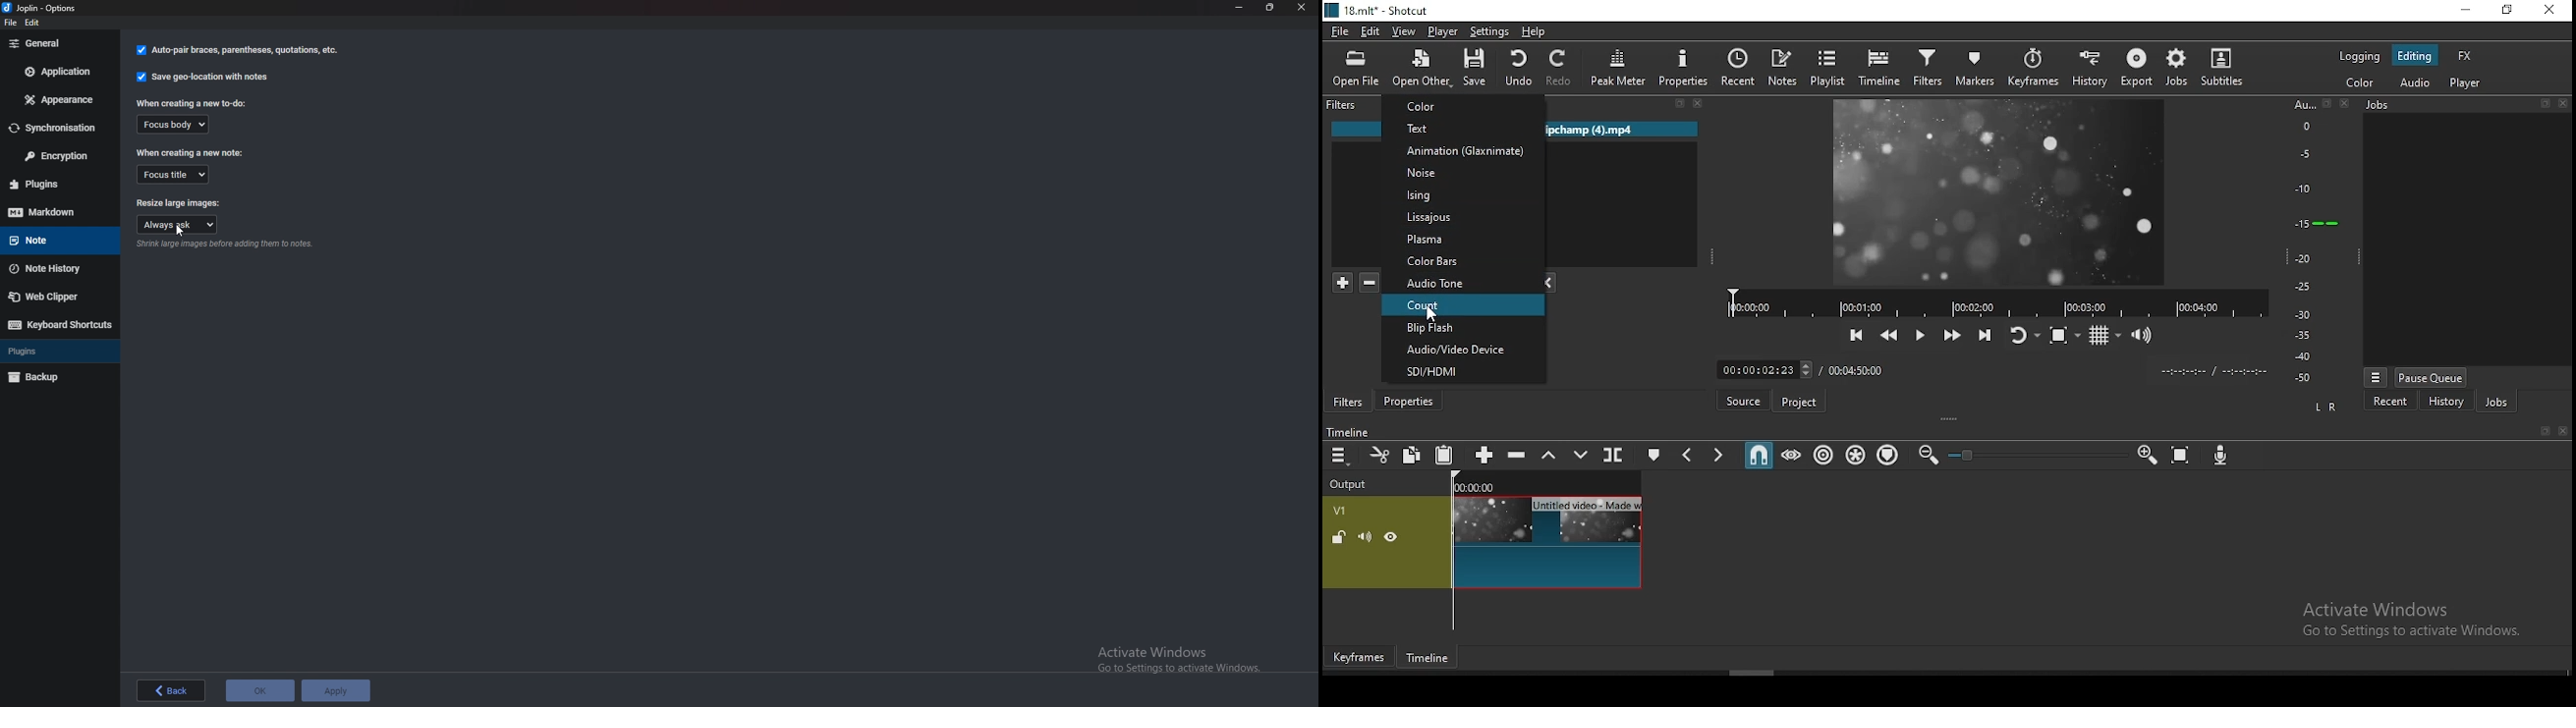 The width and height of the screenshot is (2576, 728). What do you see at coordinates (1856, 369) in the screenshot?
I see `track timer` at bounding box center [1856, 369].